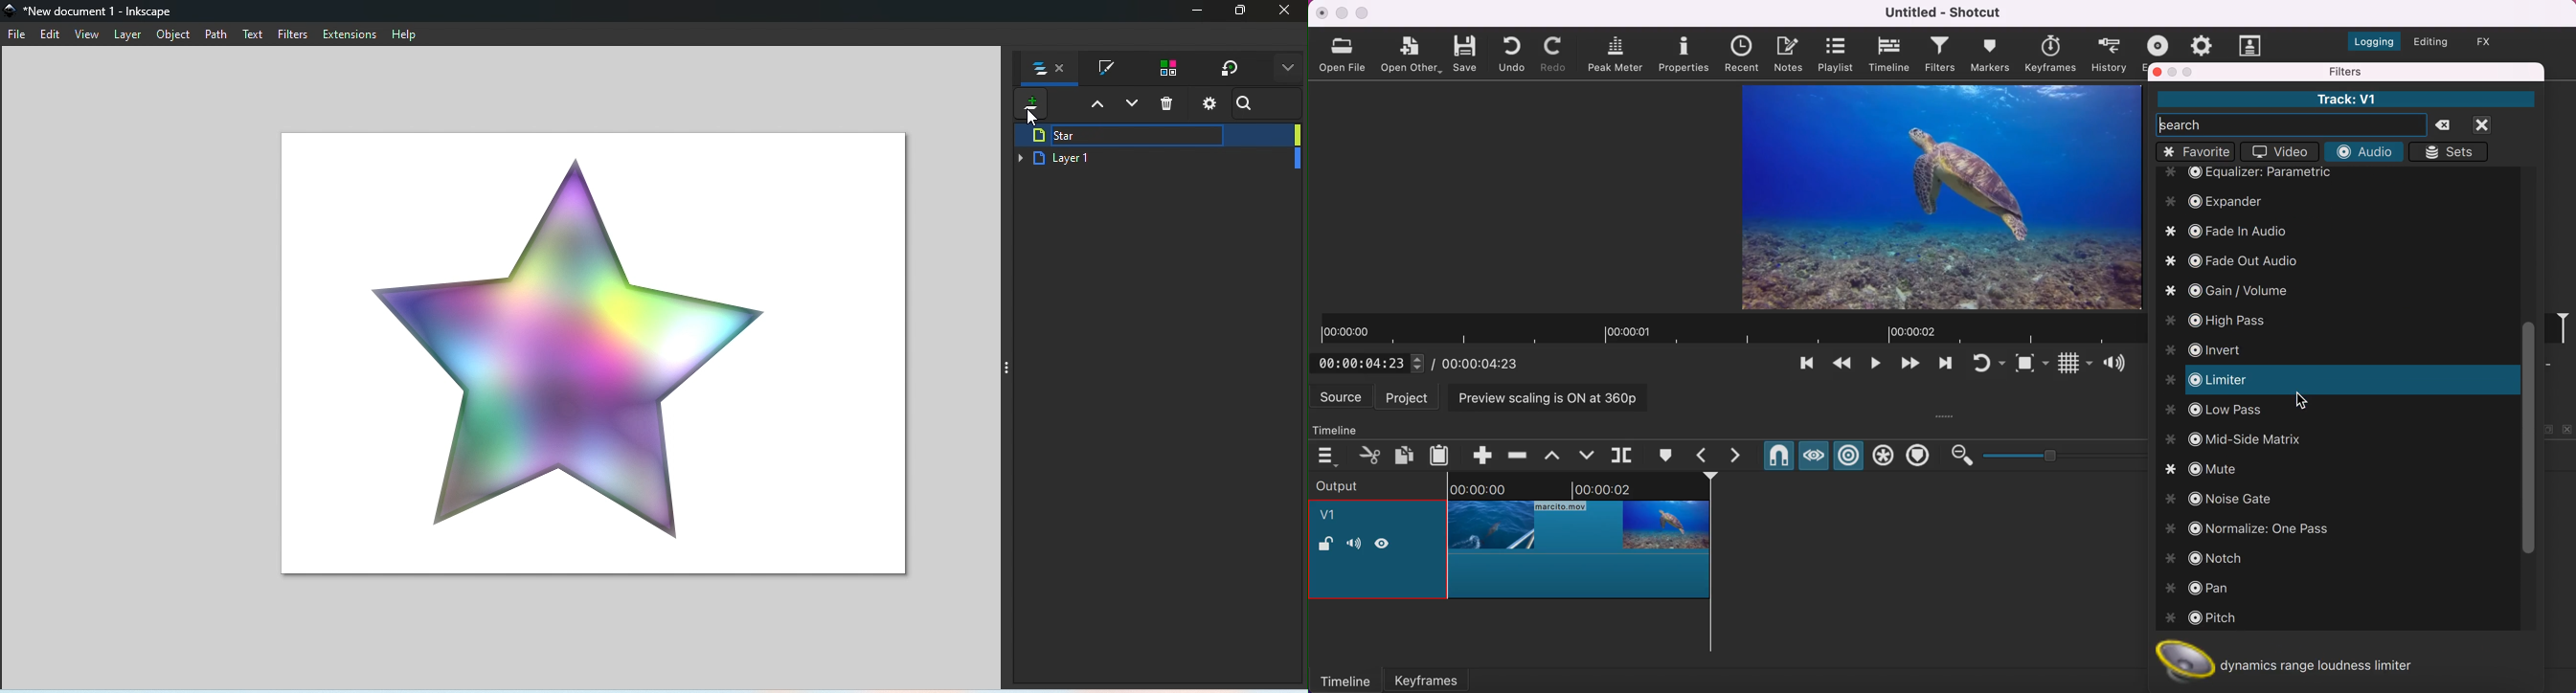 The width and height of the screenshot is (2576, 700). I want to click on expandr, so click(2219, 201).